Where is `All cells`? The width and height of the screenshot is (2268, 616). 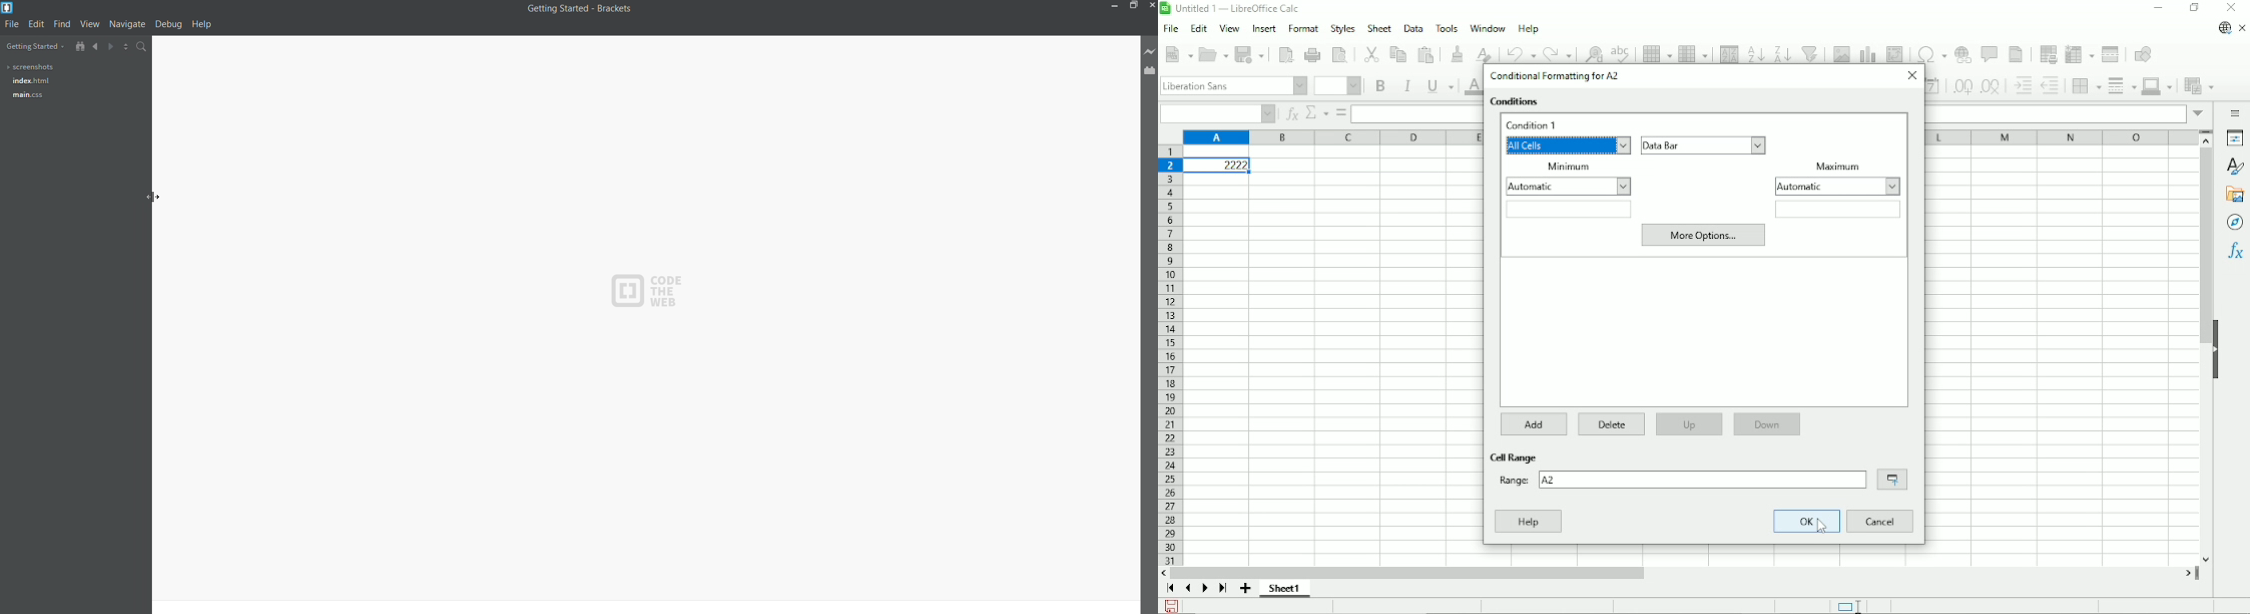
All cells is located at coordinates (1570, 146).